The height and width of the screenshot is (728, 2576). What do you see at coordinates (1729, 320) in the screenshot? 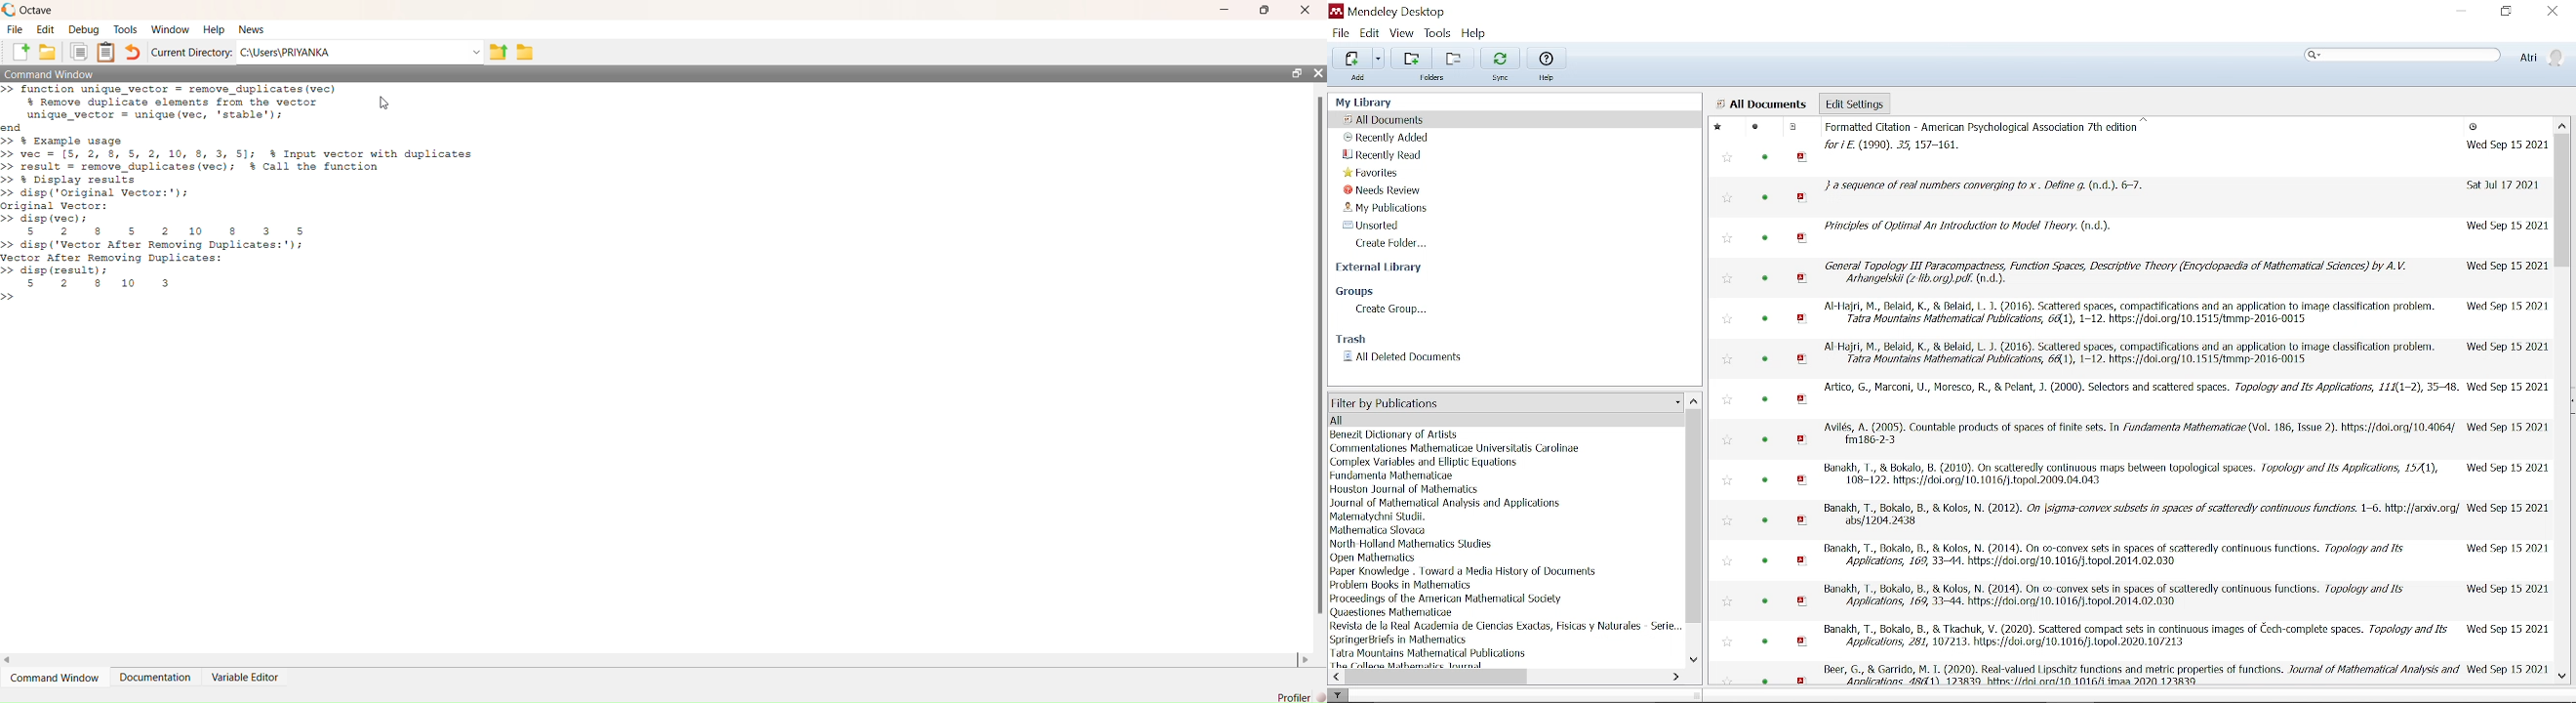
I see `favourite` at bounding box center [1729, 320].